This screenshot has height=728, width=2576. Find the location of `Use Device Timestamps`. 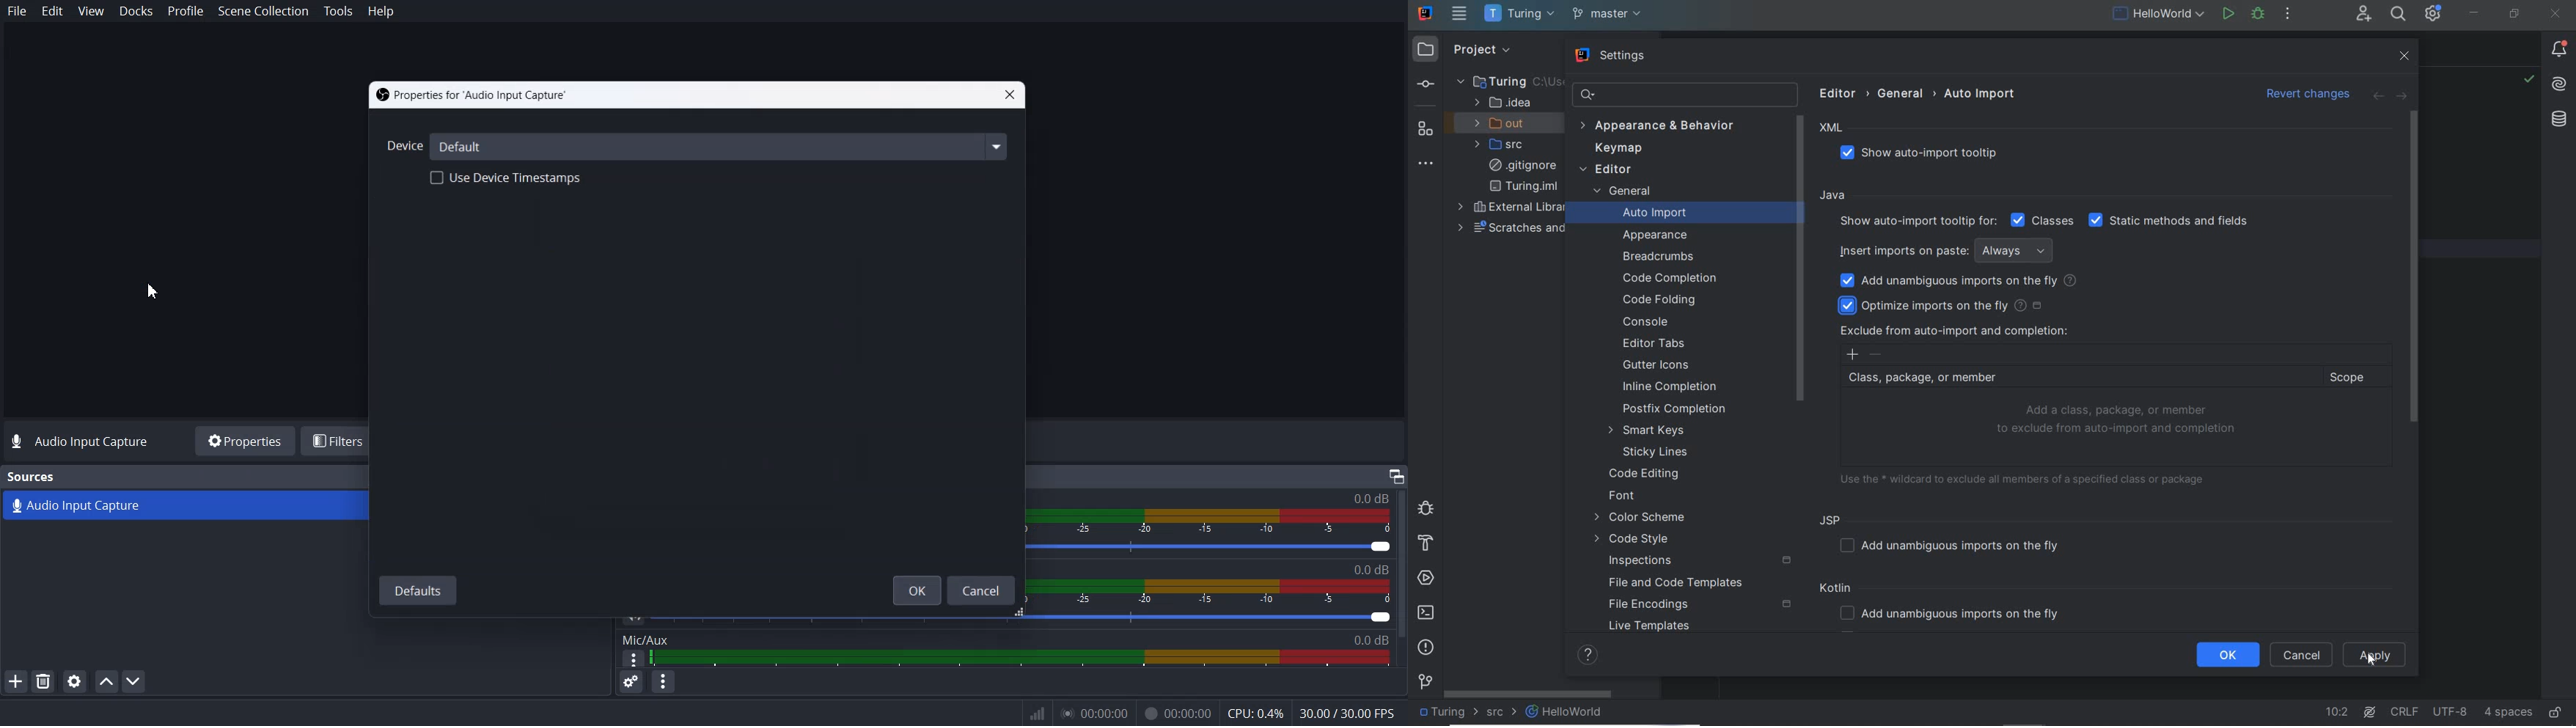

Use Device Timestamps is located at coordinates (507, 178).